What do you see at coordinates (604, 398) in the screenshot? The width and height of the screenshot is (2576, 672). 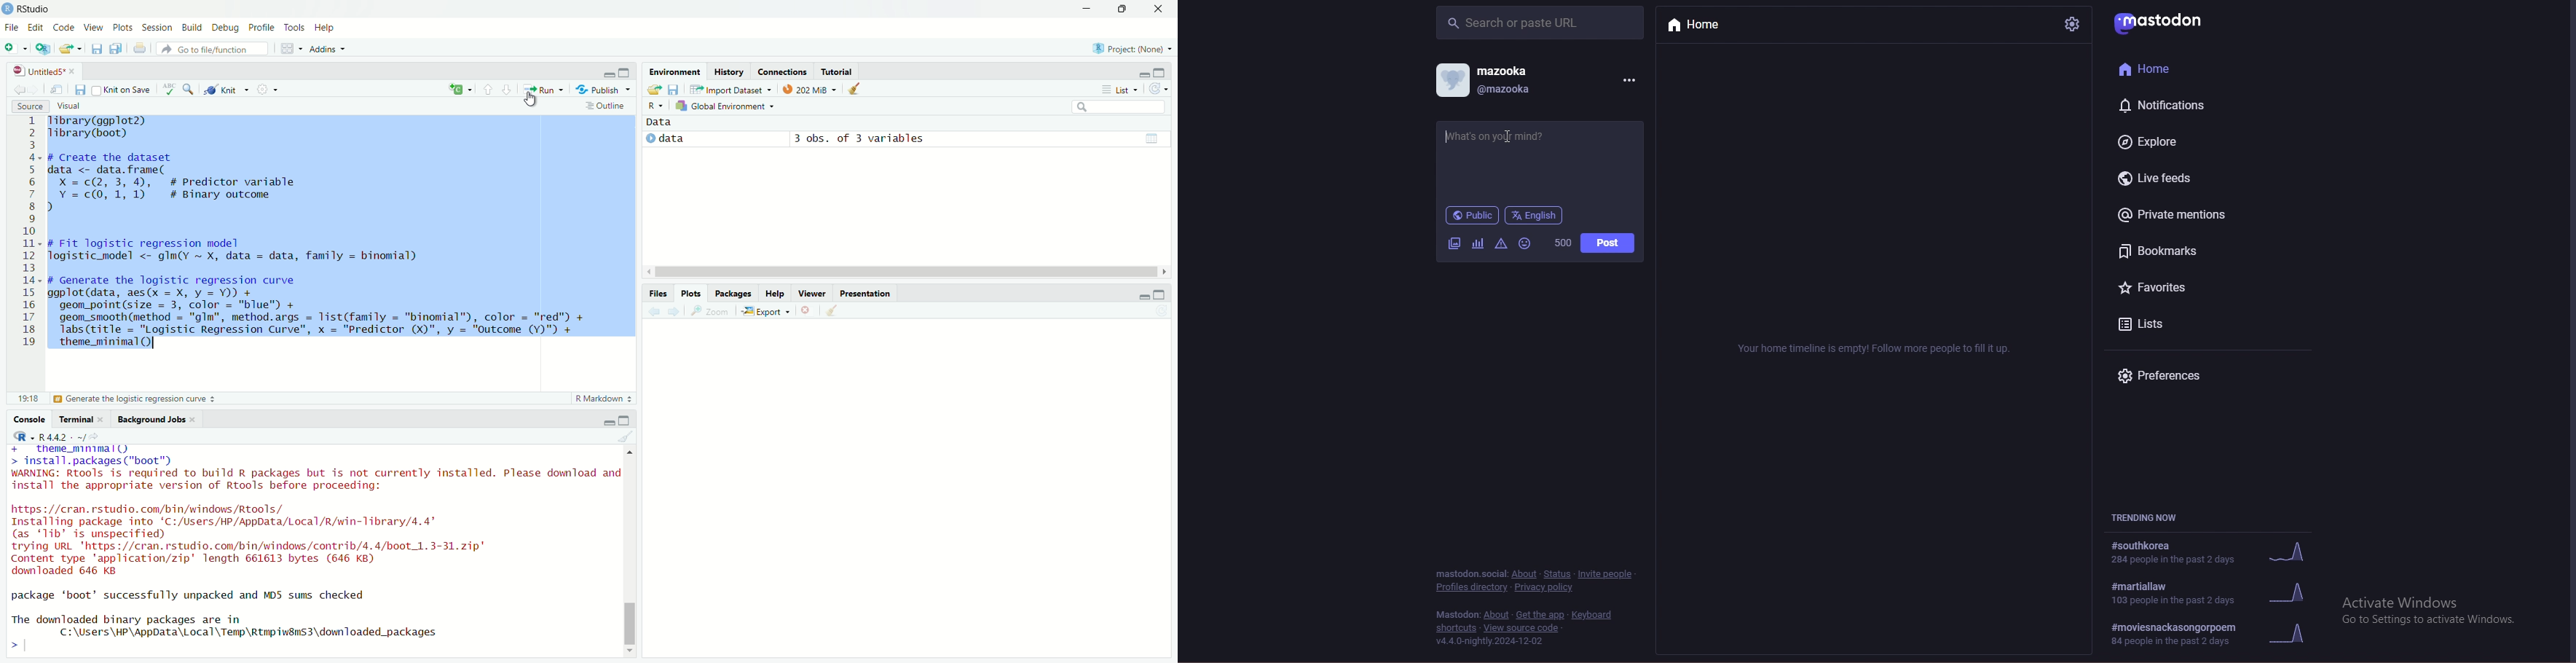 I see `R Markdown` at bounding box center [604, 398].